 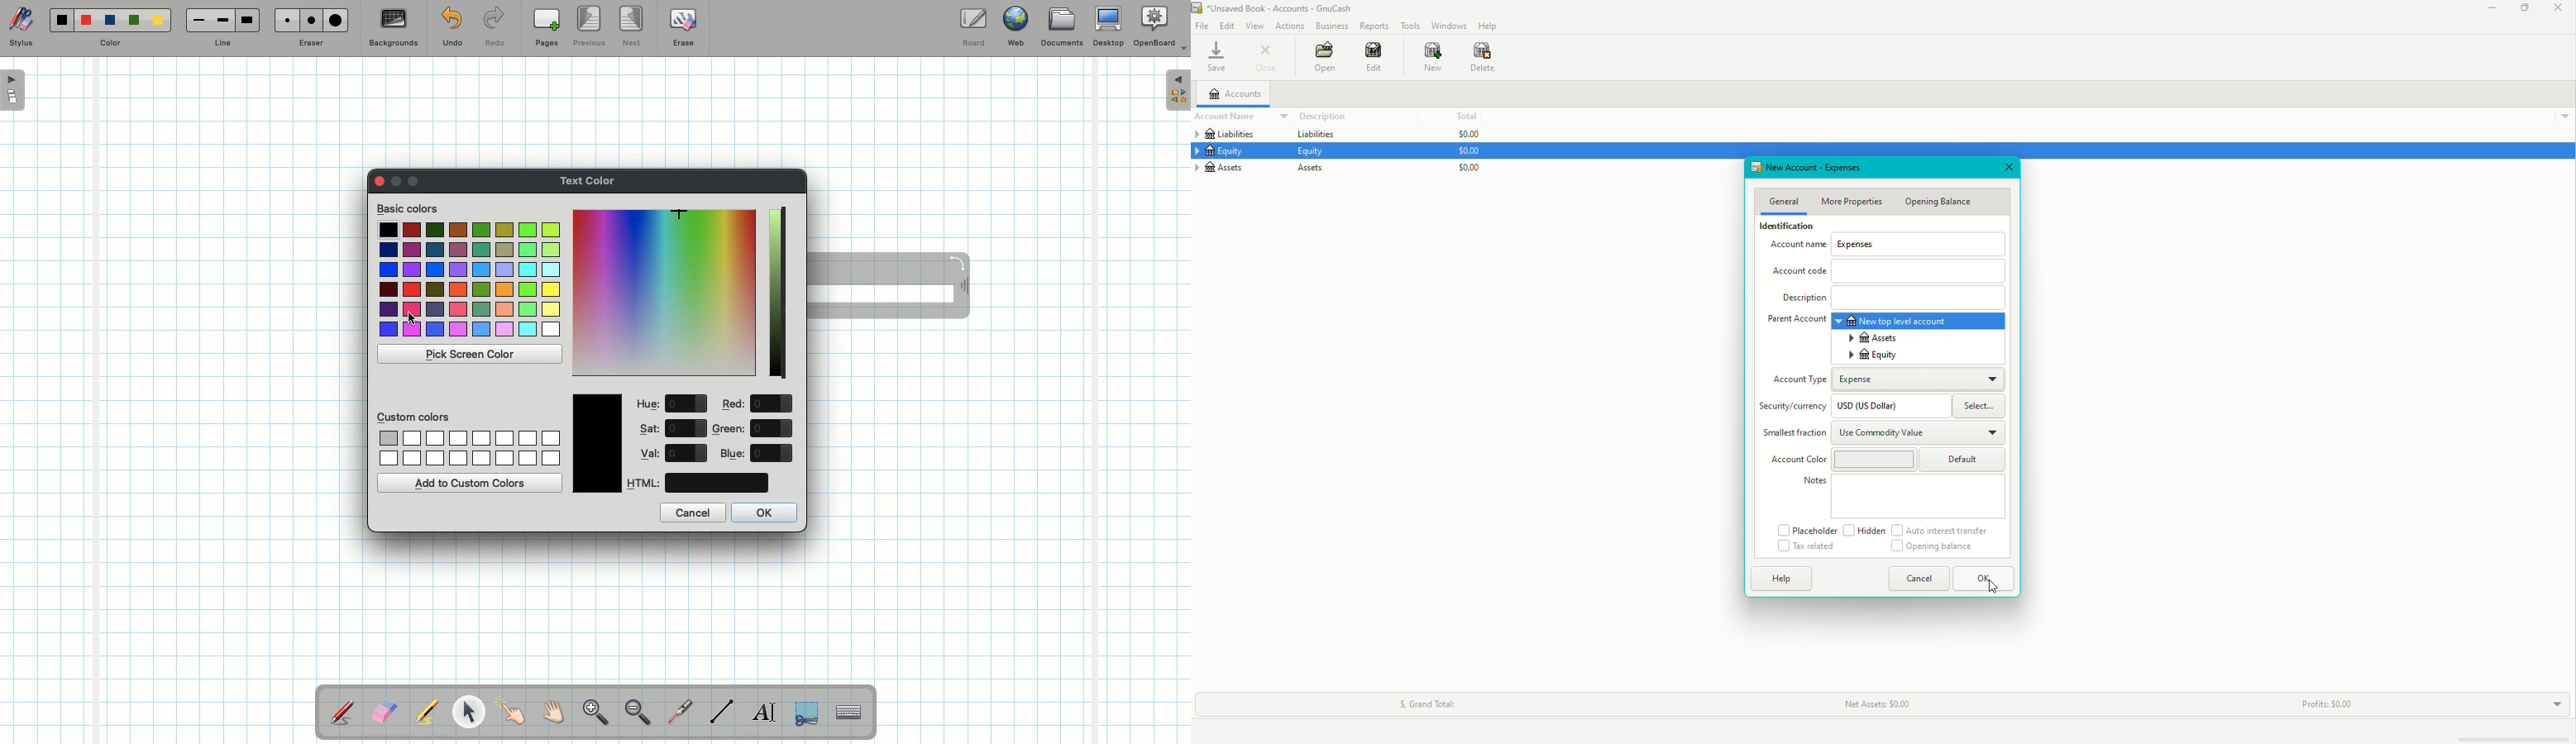 I want to click on Opening Balance, so click(x=1939, y=548).